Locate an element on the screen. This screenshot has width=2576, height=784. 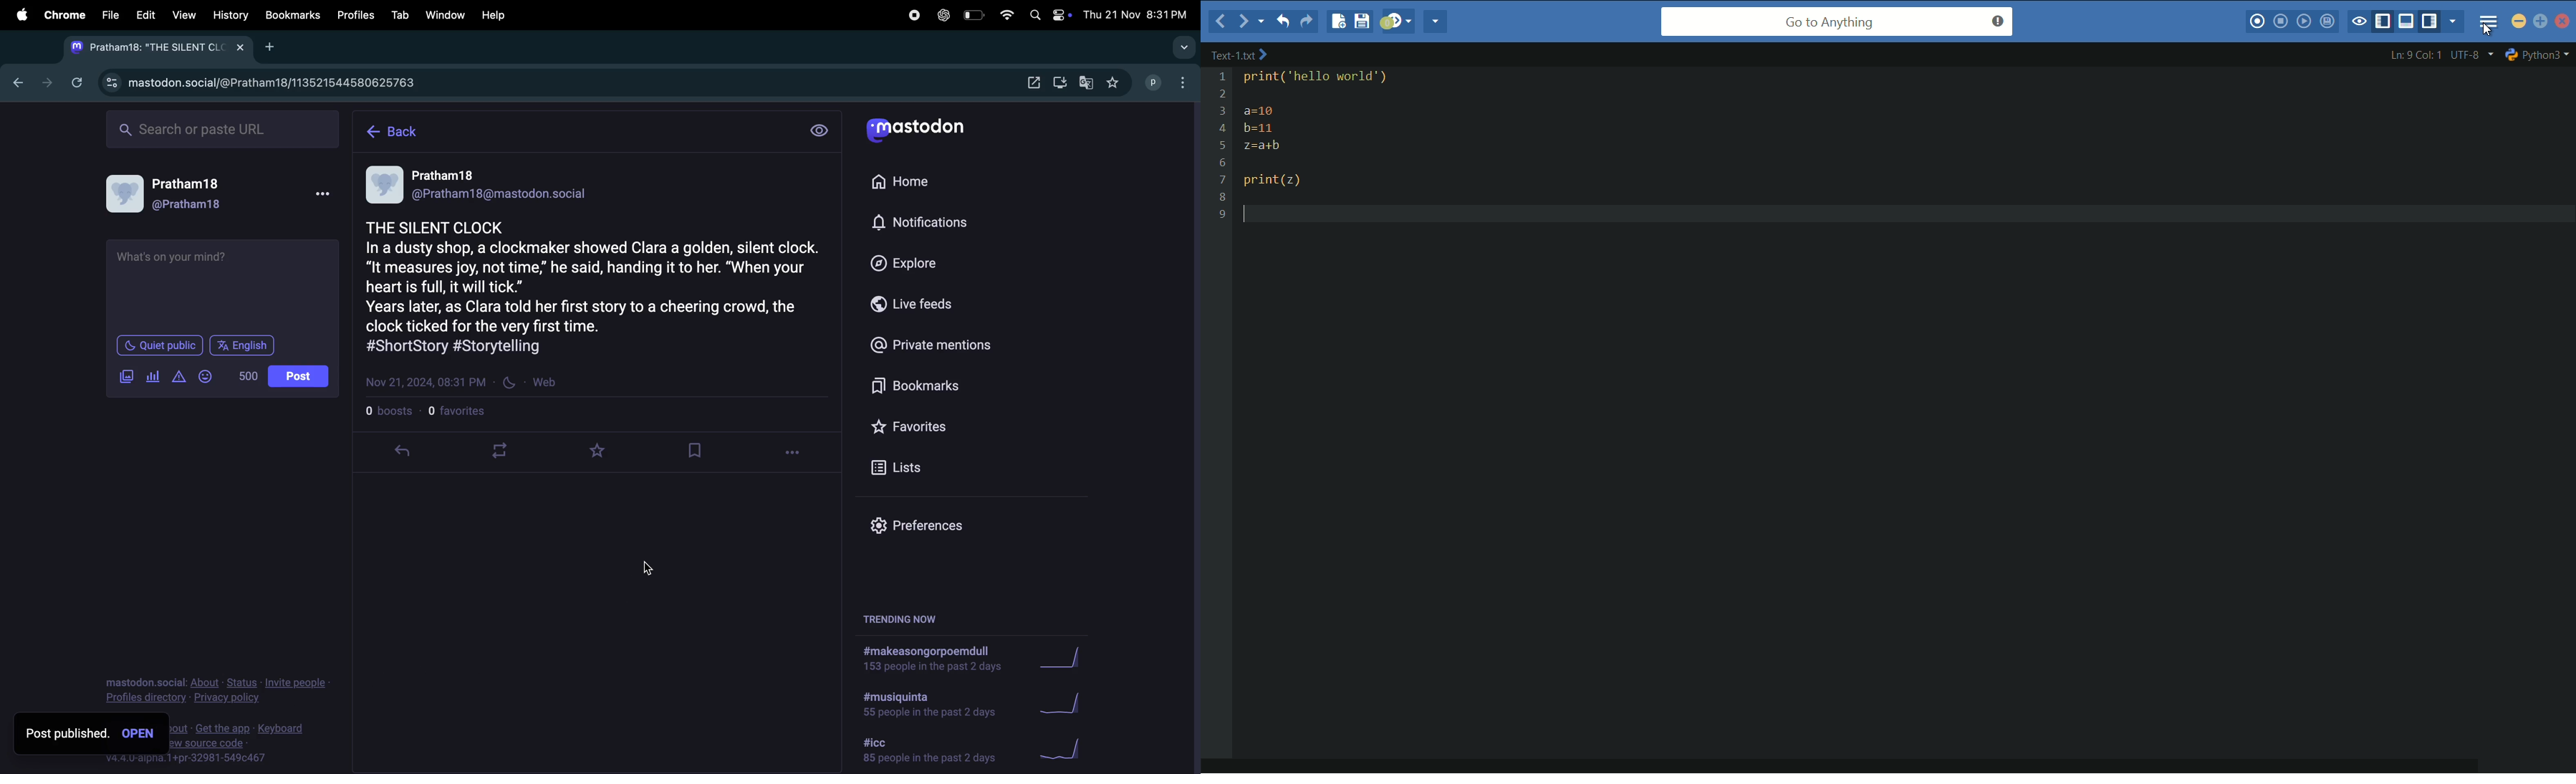
favourites is located at coordinates (1116, 83).